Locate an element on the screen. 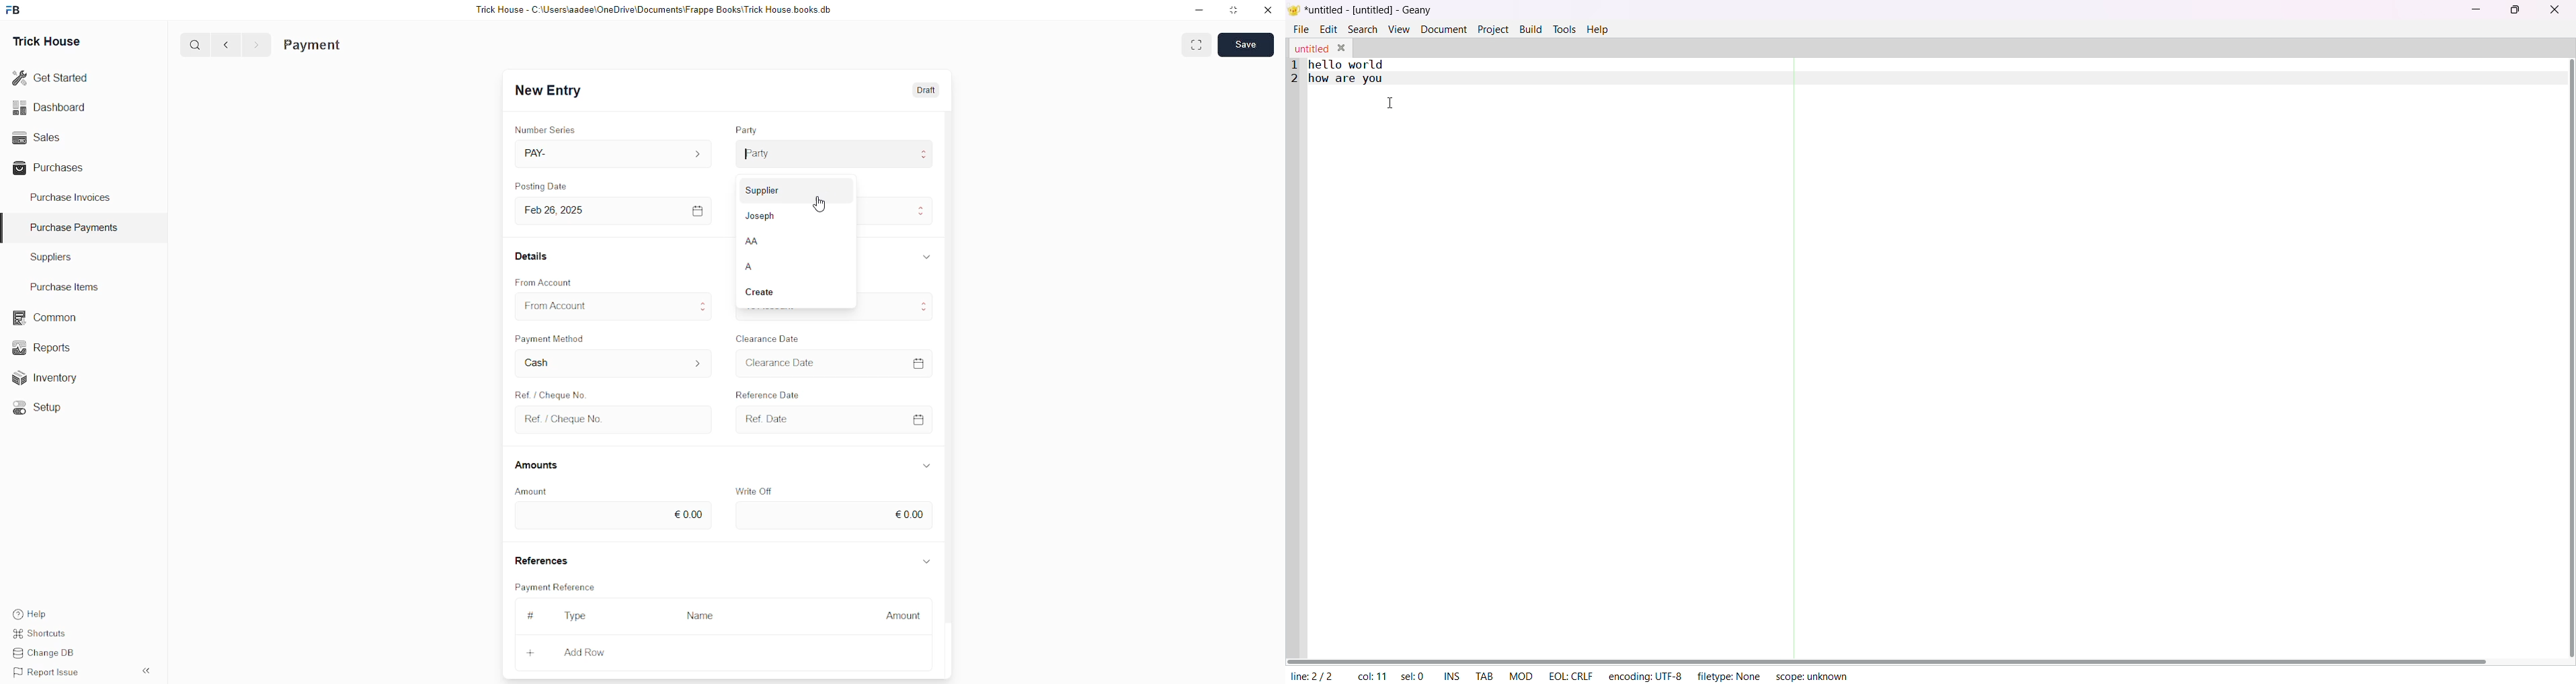  A is located at coordinates (762, 266).